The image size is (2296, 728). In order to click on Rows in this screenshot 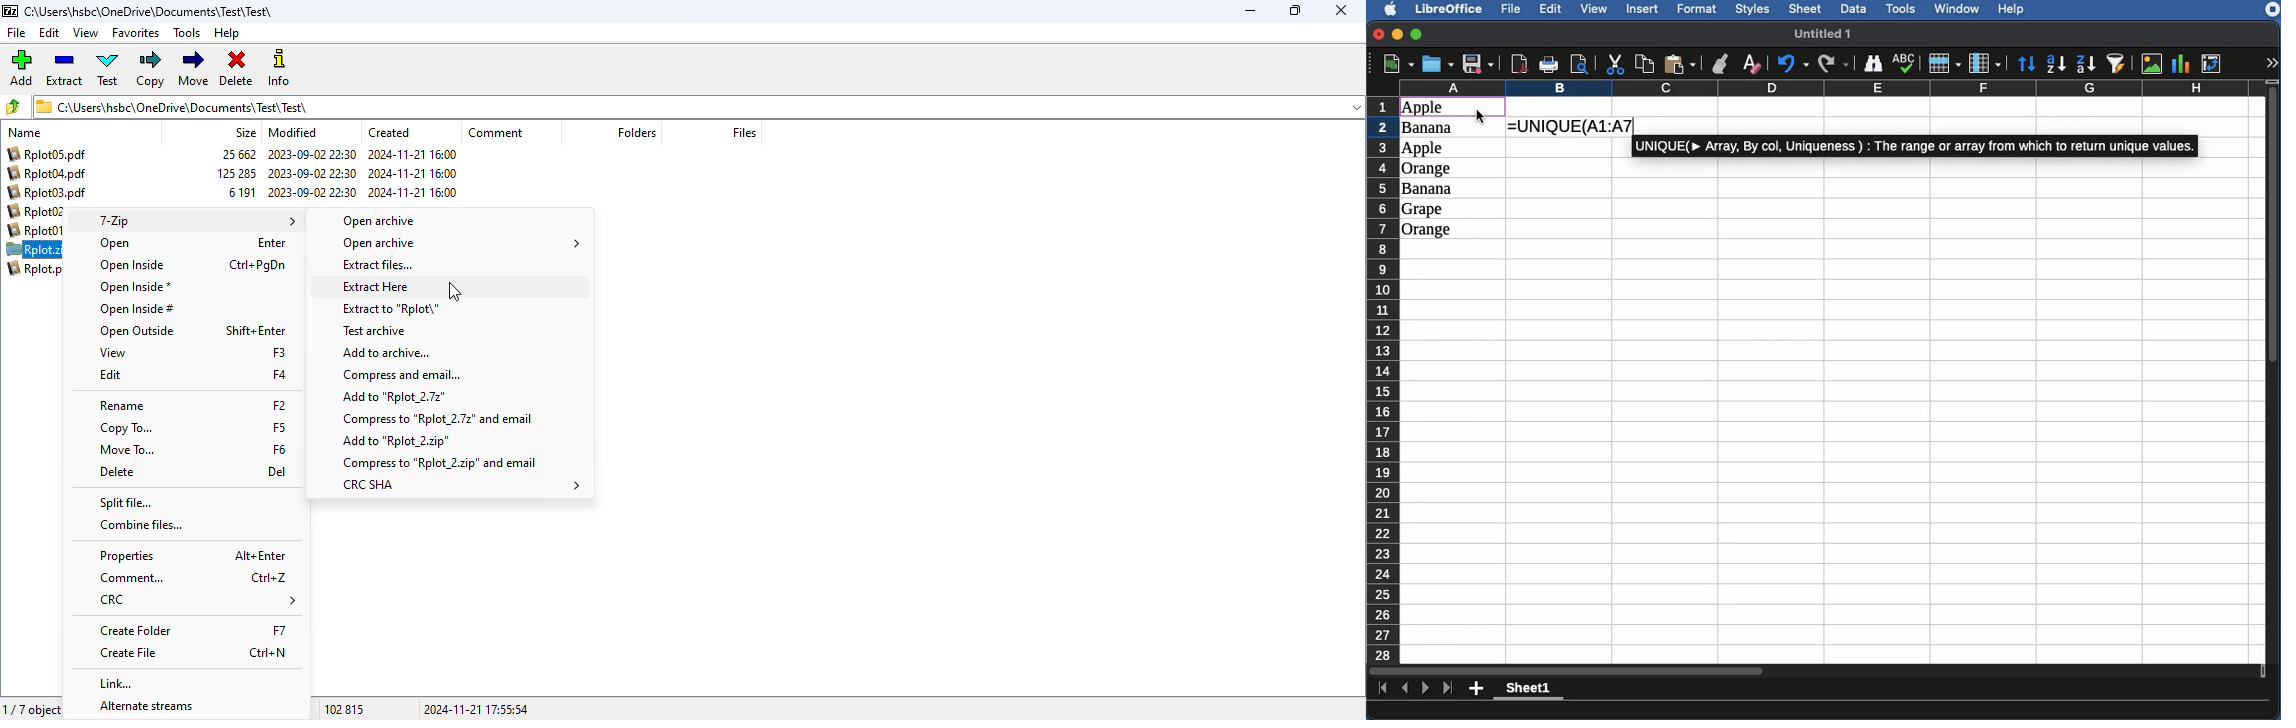, I will do `click(1384, 377)`.